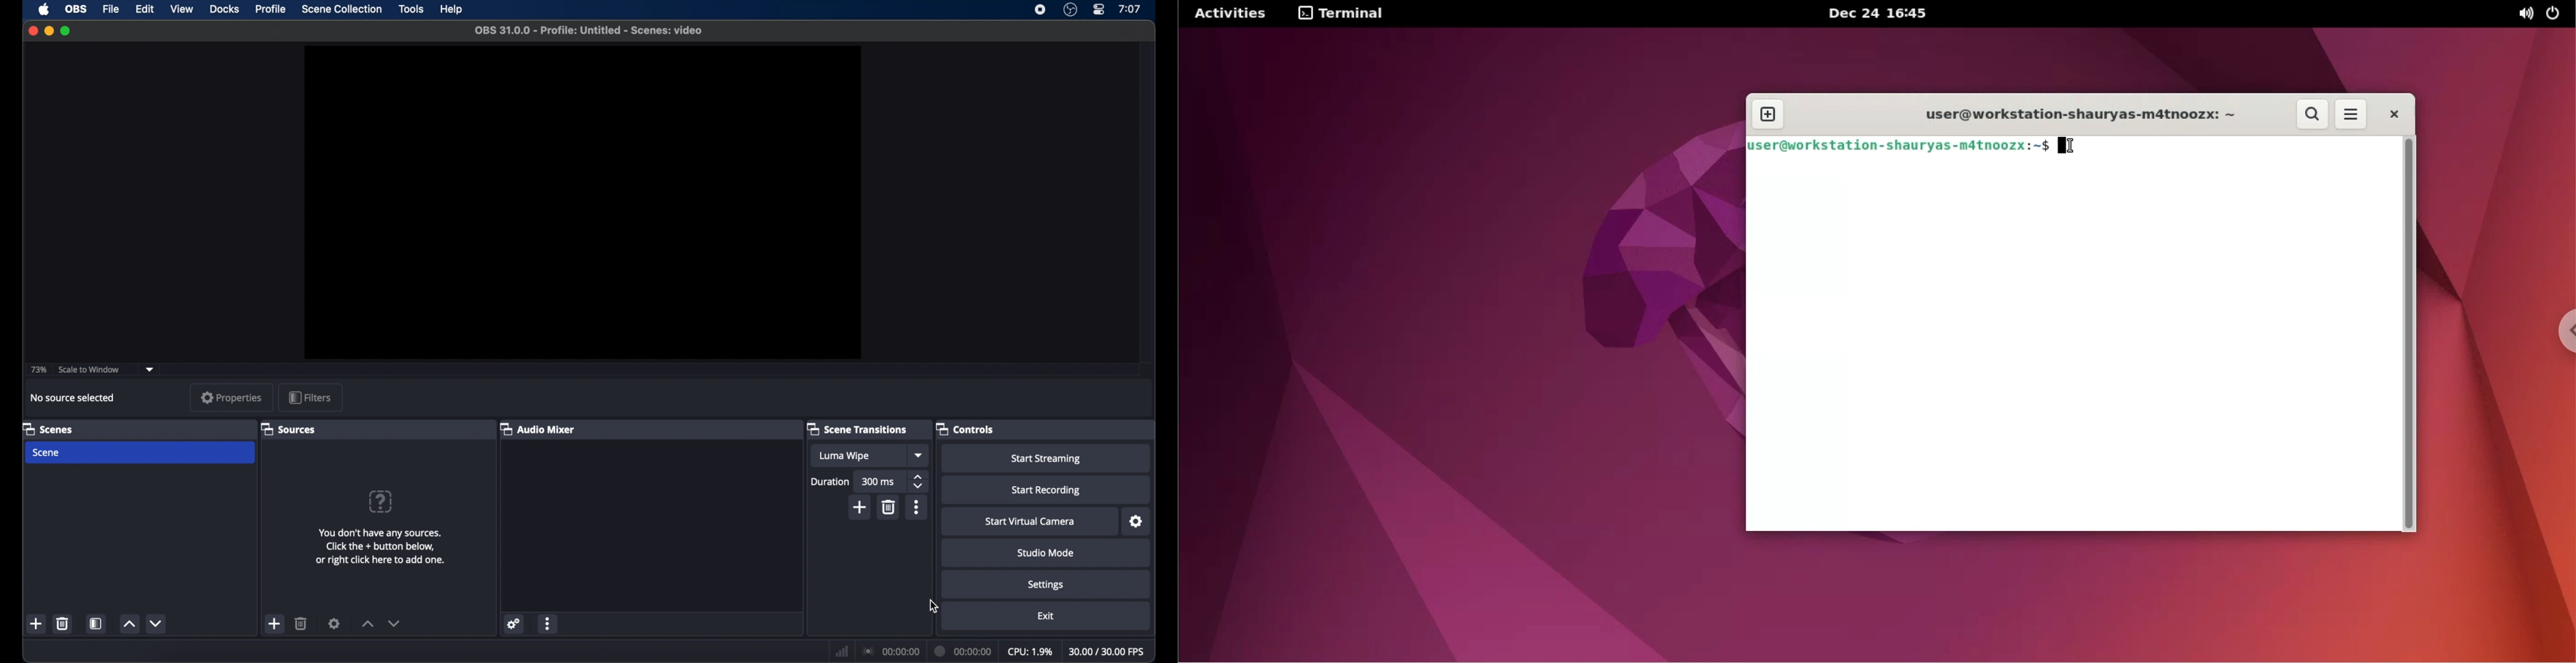  I want to click on 73%, so click(37, 370).